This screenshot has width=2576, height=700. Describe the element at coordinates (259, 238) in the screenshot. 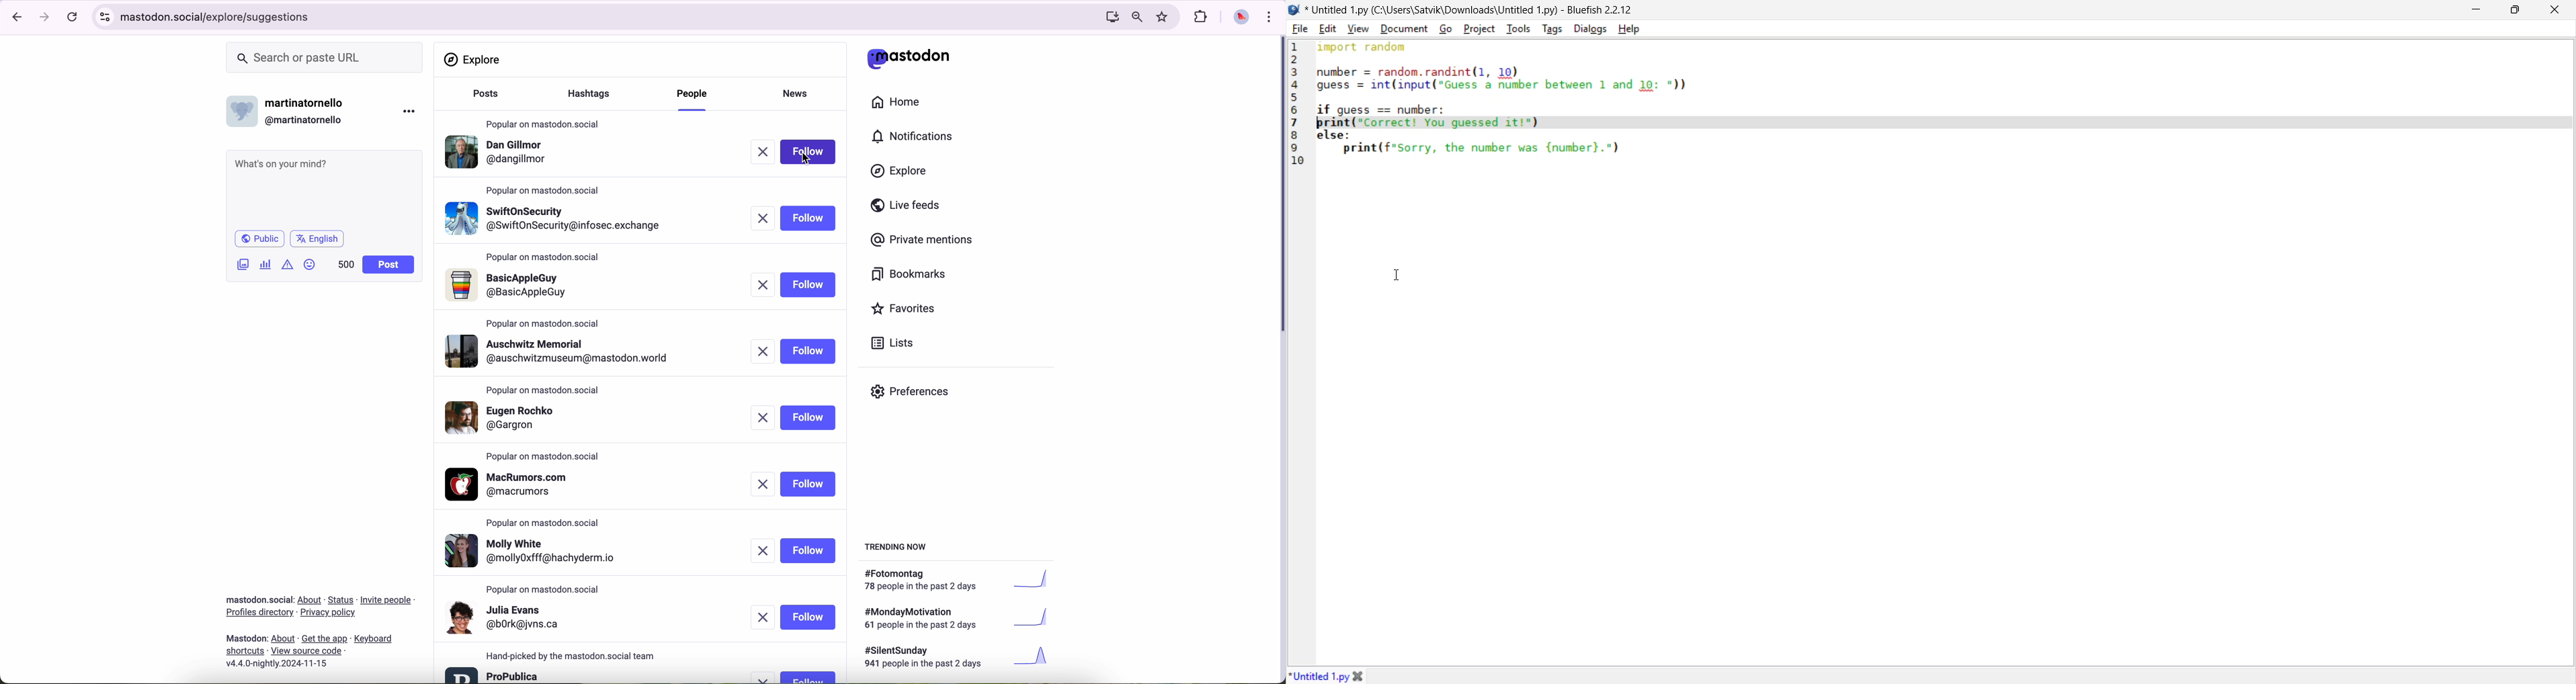

I see `public` at that location.